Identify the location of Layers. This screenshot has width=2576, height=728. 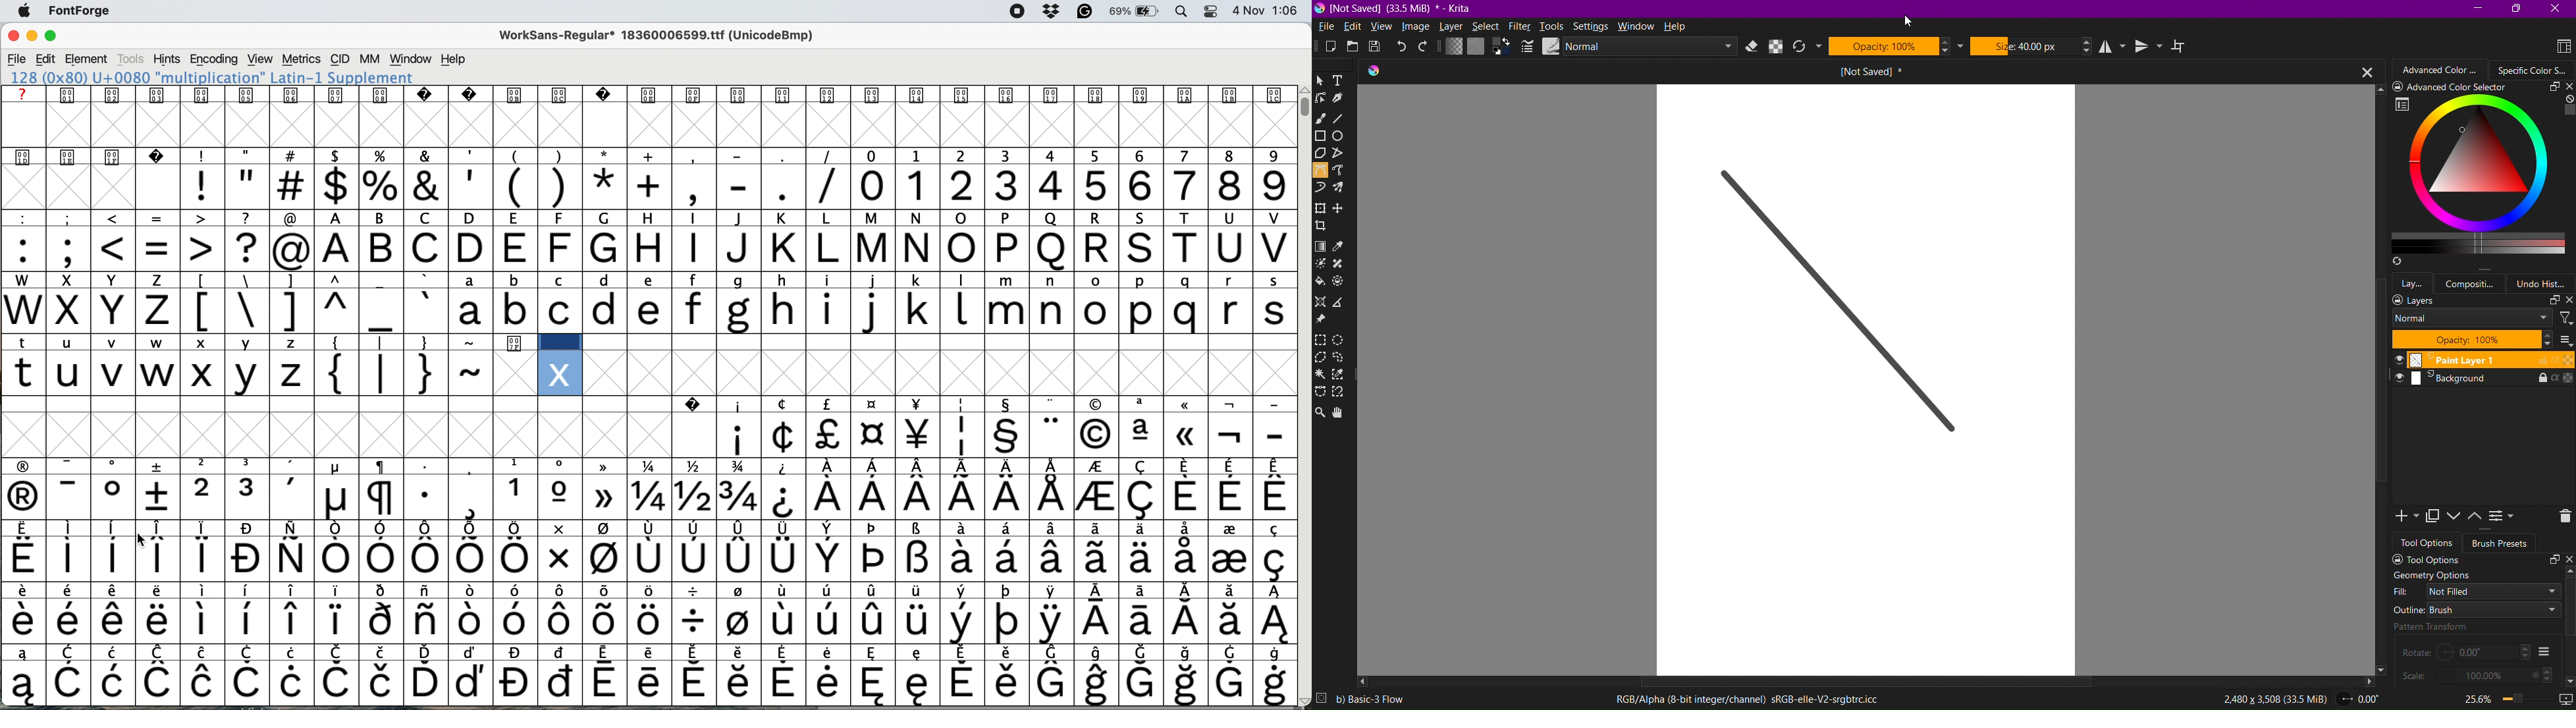
(2482, 300).